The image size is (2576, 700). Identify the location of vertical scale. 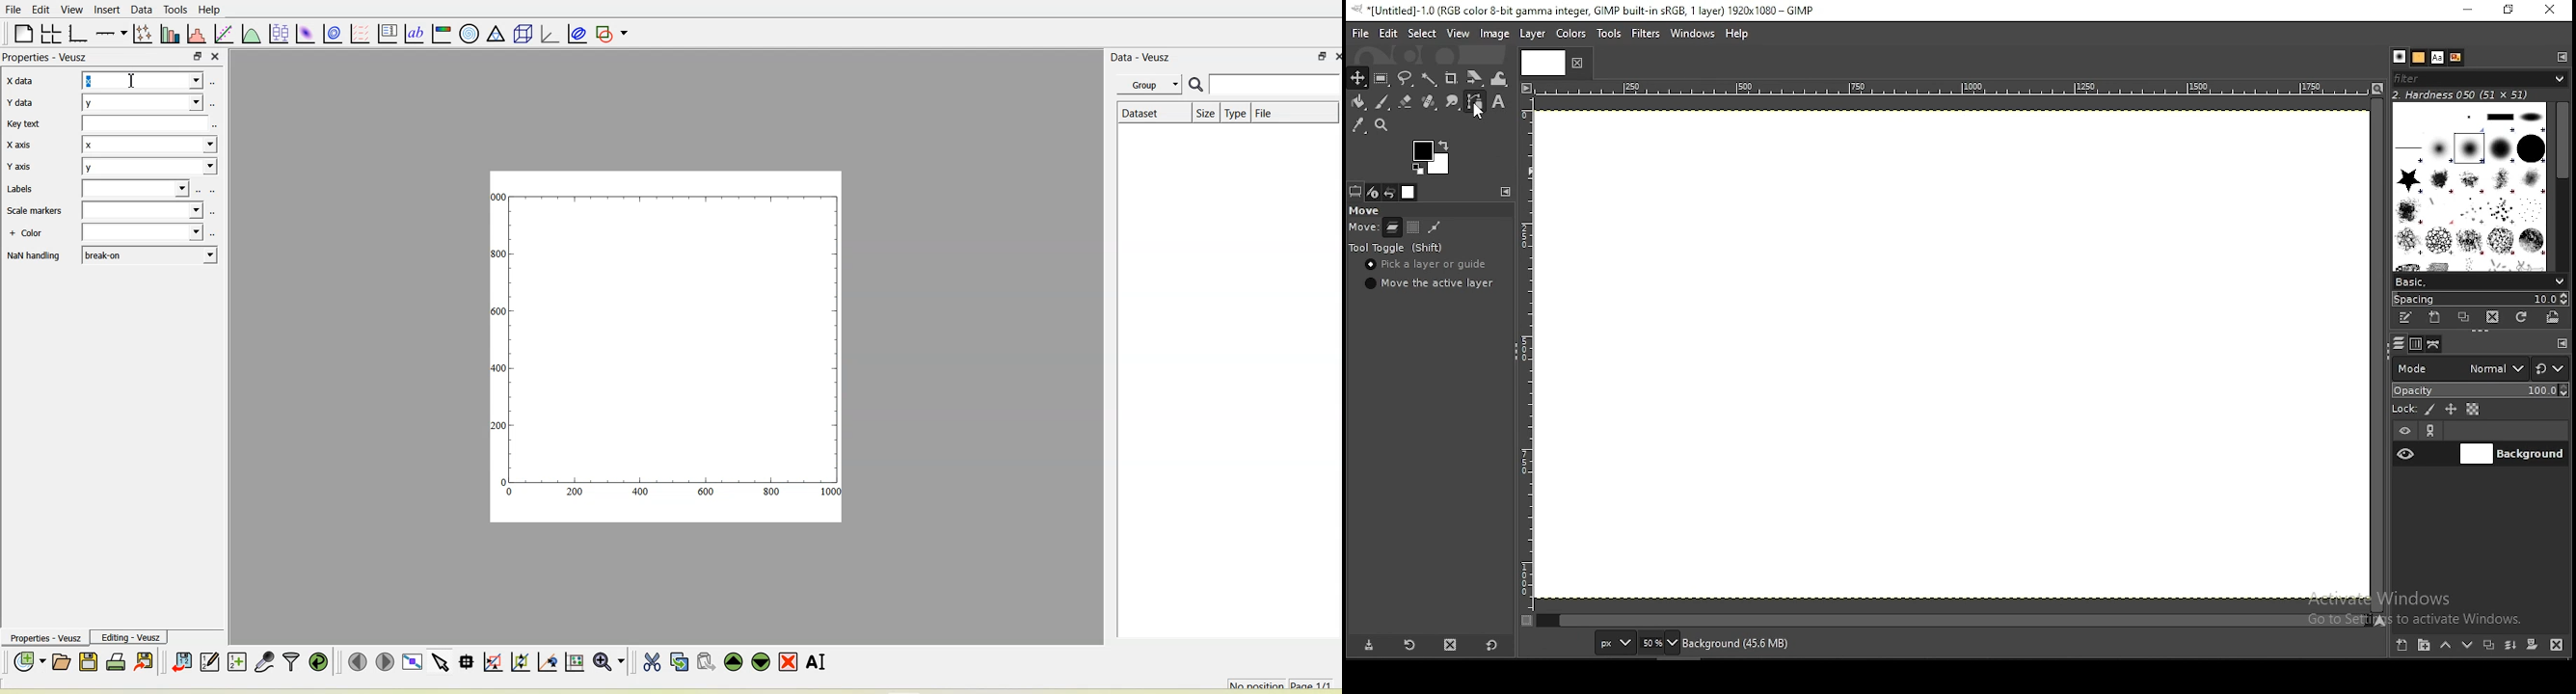
(1526, 360).